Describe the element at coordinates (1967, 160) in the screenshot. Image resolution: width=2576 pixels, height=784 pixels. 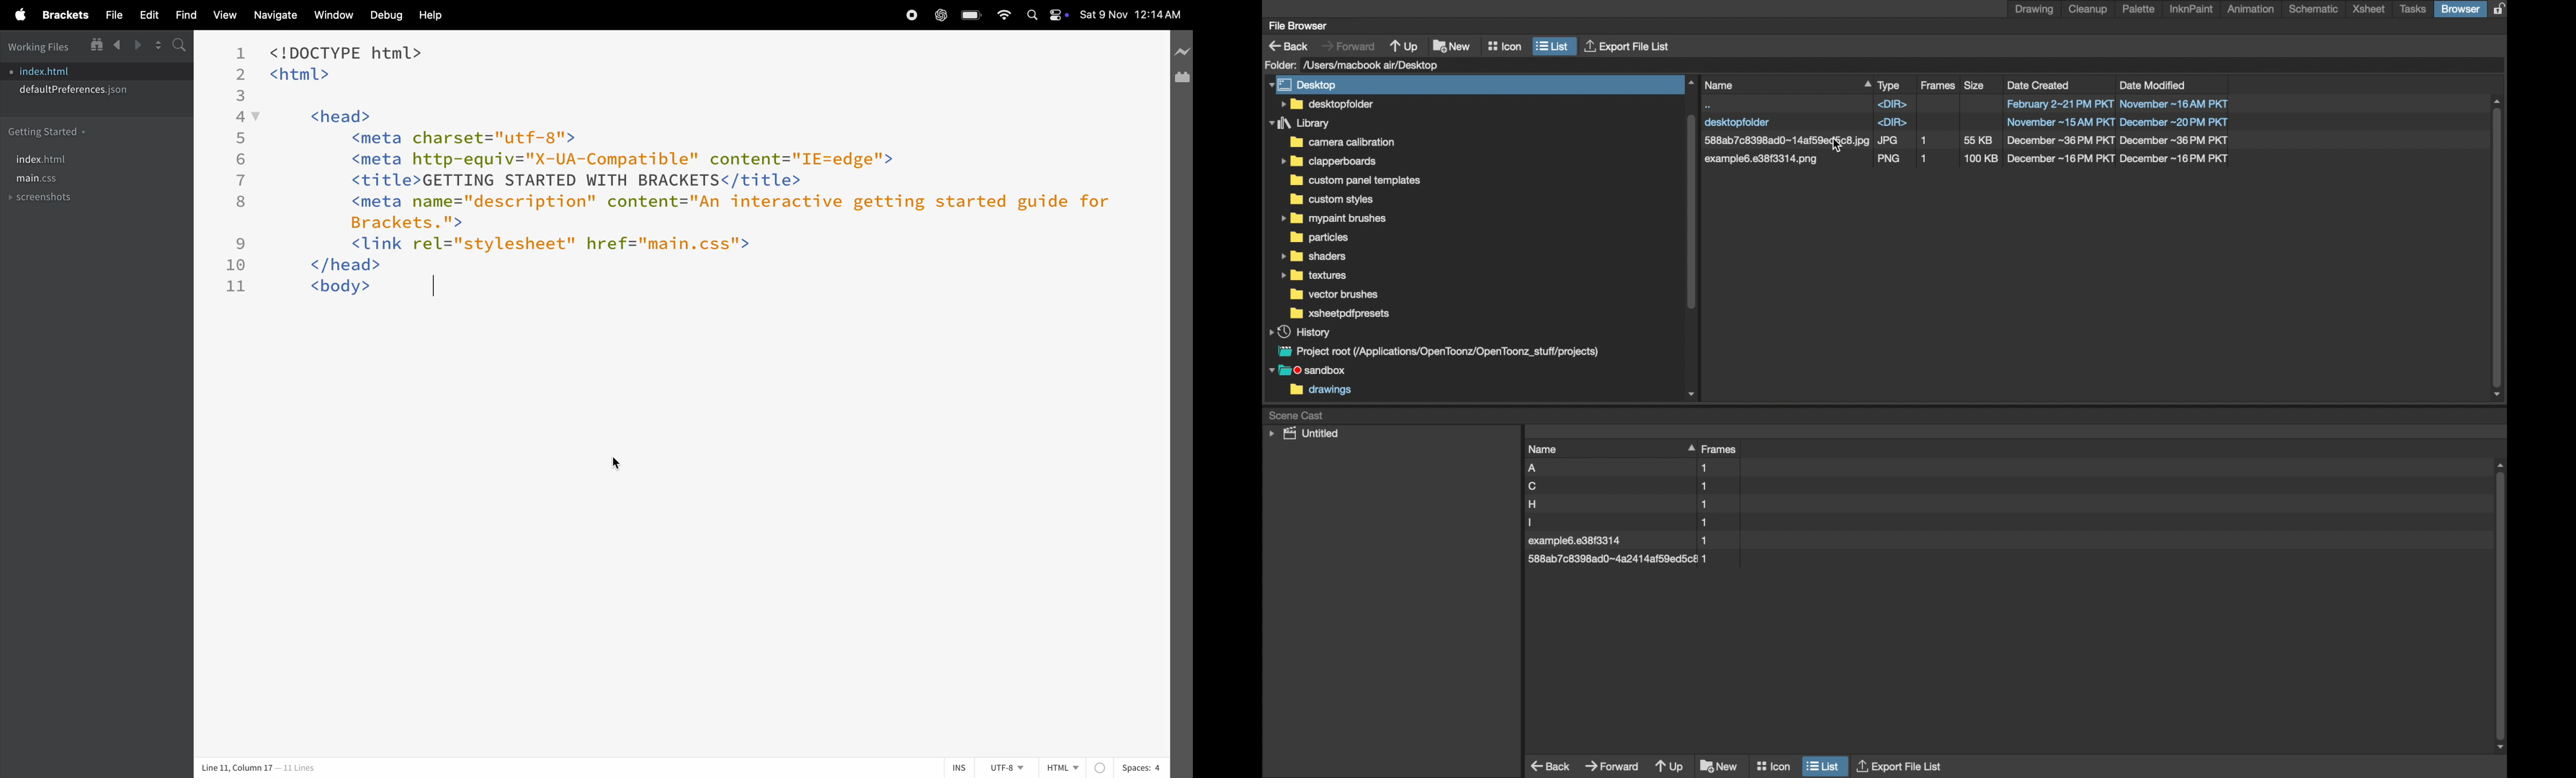
I see `file` at that location.